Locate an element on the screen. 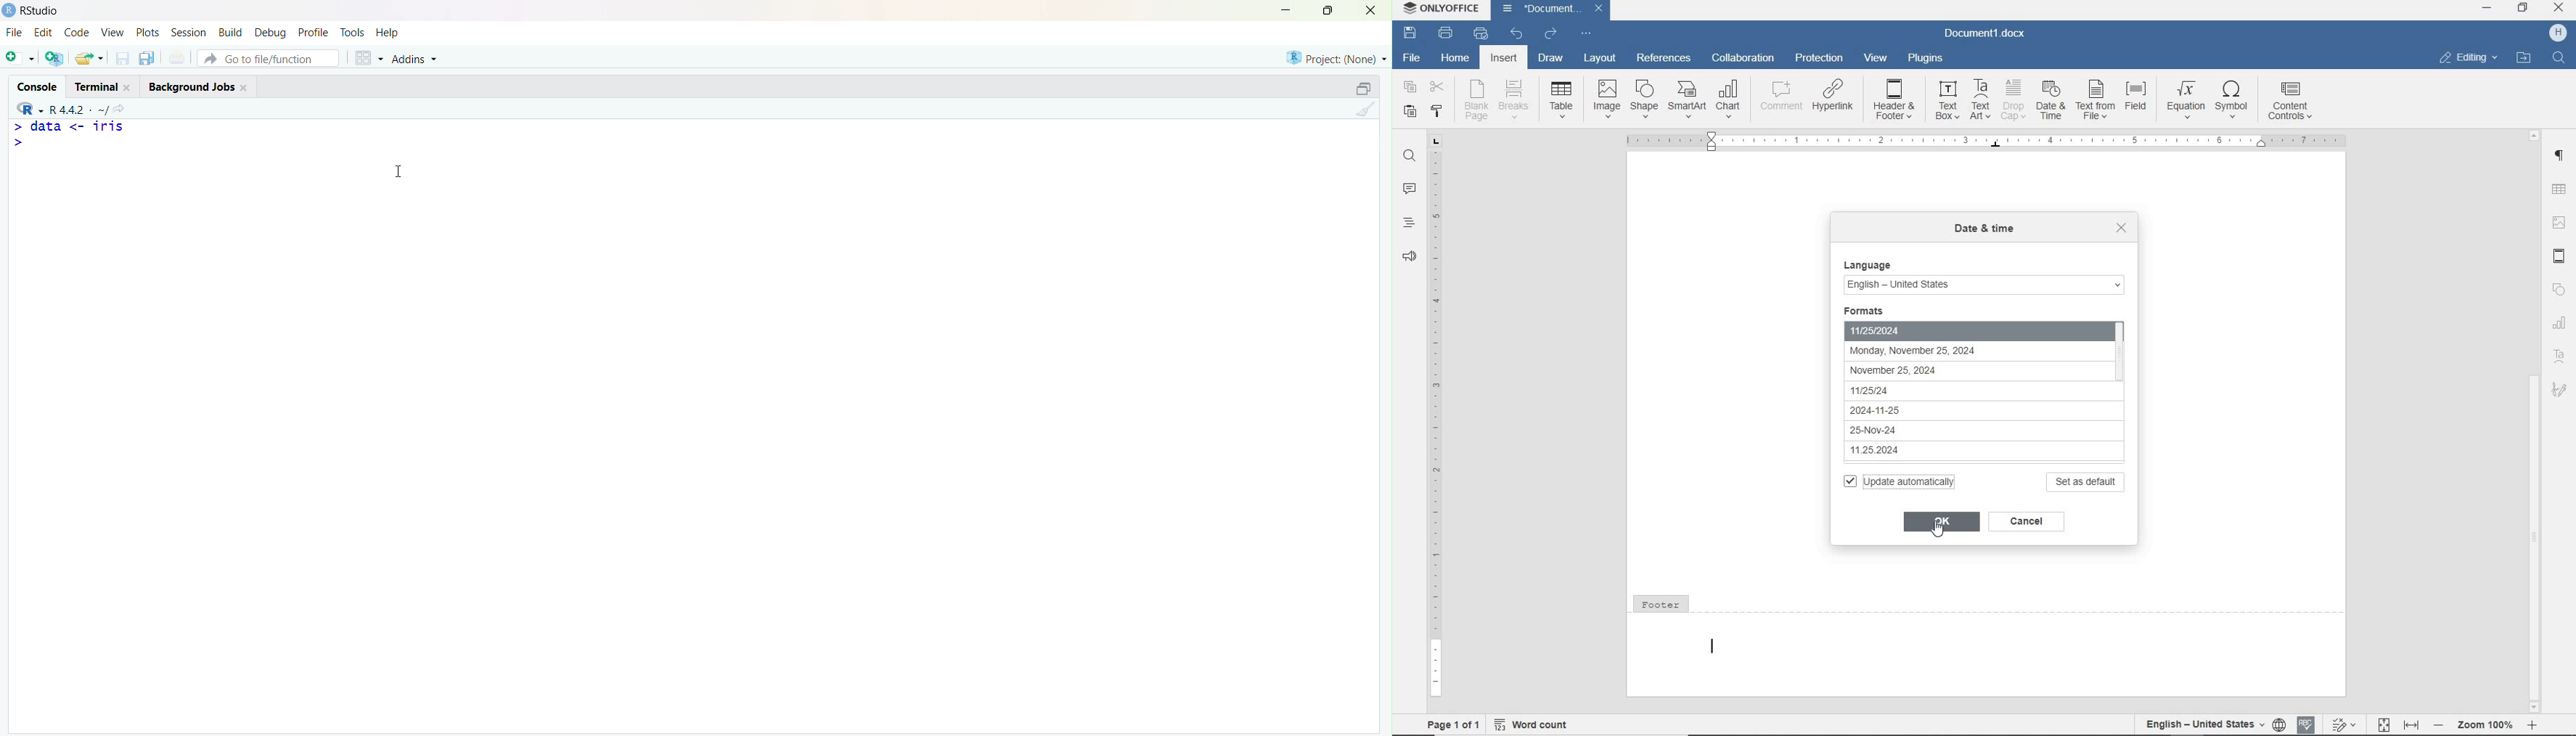  date & time is located at coordinates (2052, 101).